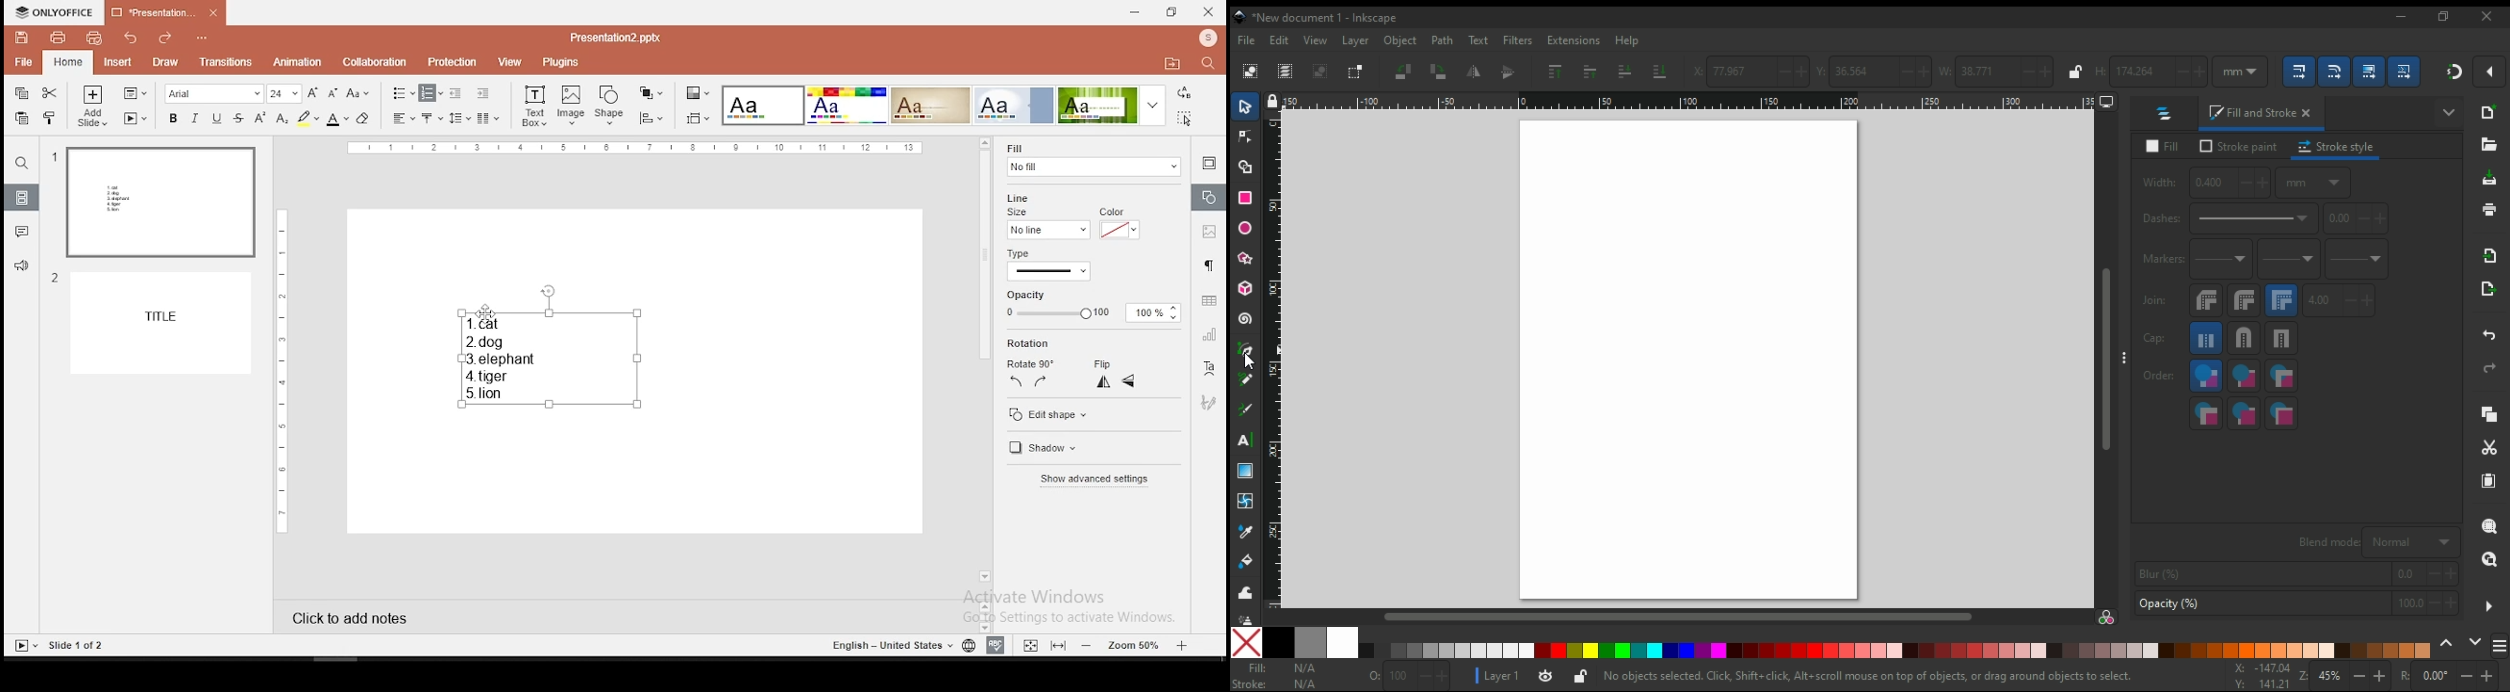 The image size is (2520, 700). What do you see at coordinates (69, 62) in the screenshot?
I see `home` at bounding box center [69, 62].